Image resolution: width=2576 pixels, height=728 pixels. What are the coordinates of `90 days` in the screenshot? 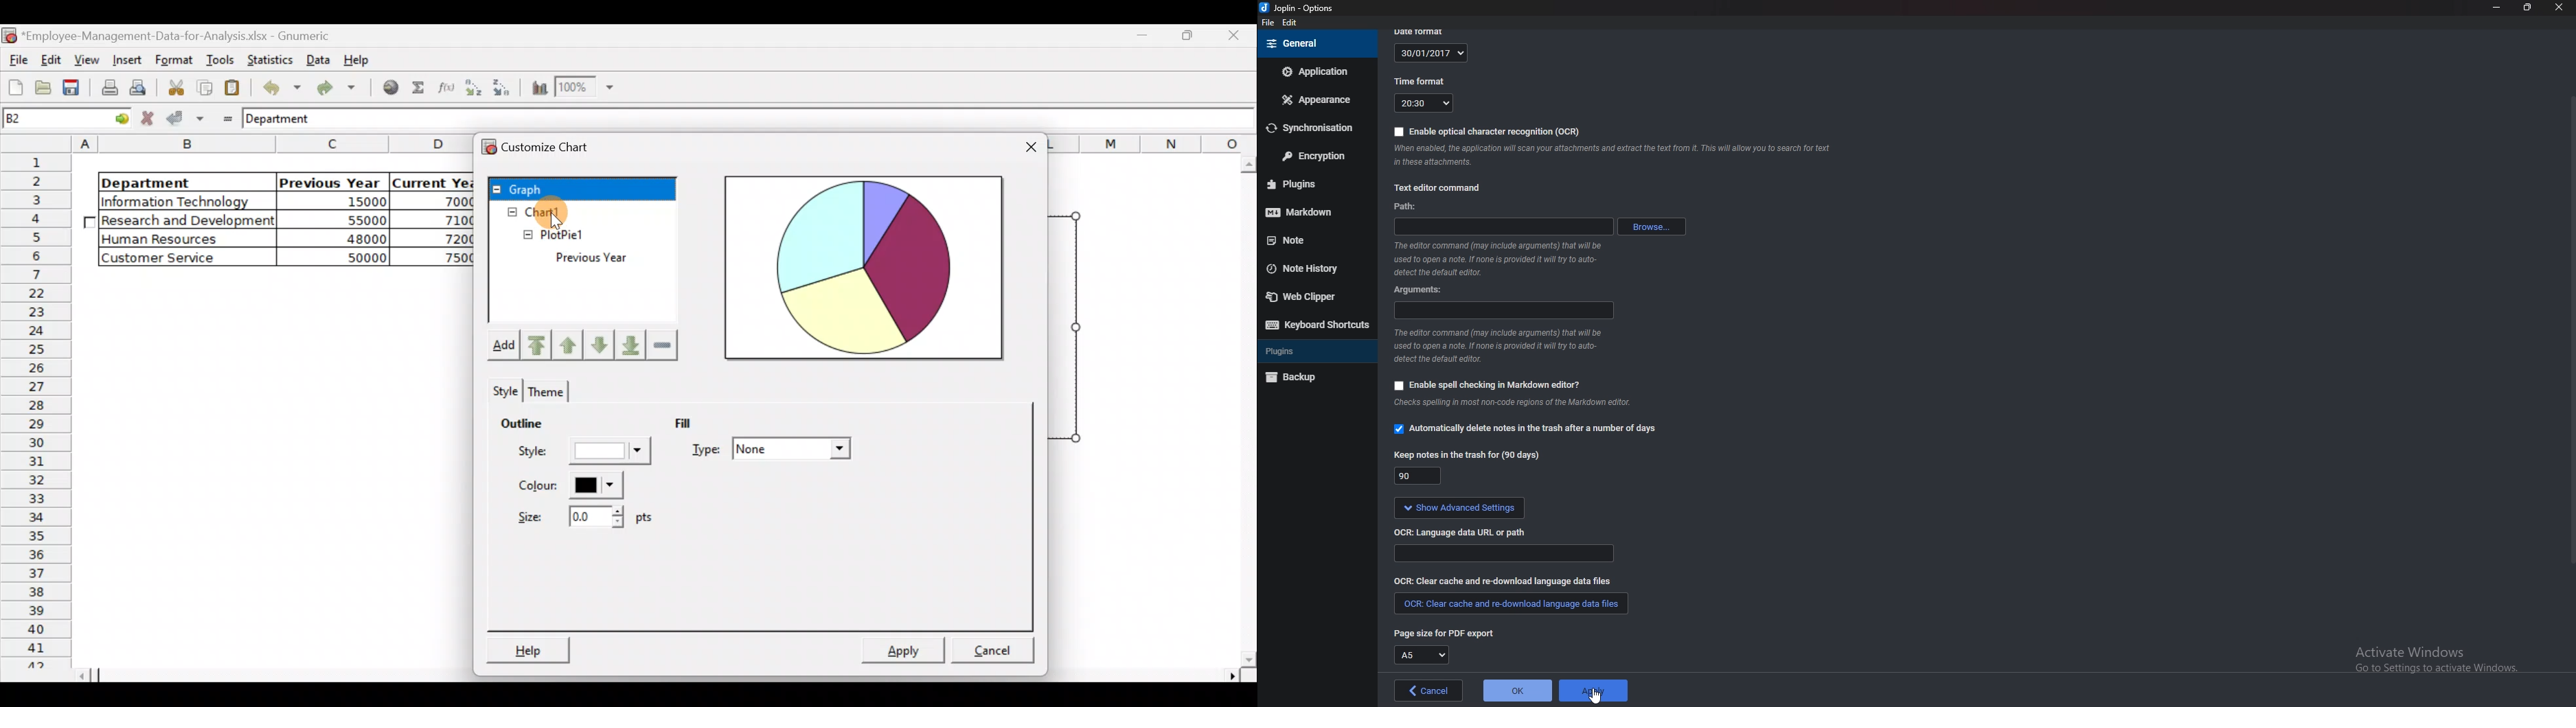 It's located at (1415, 476).